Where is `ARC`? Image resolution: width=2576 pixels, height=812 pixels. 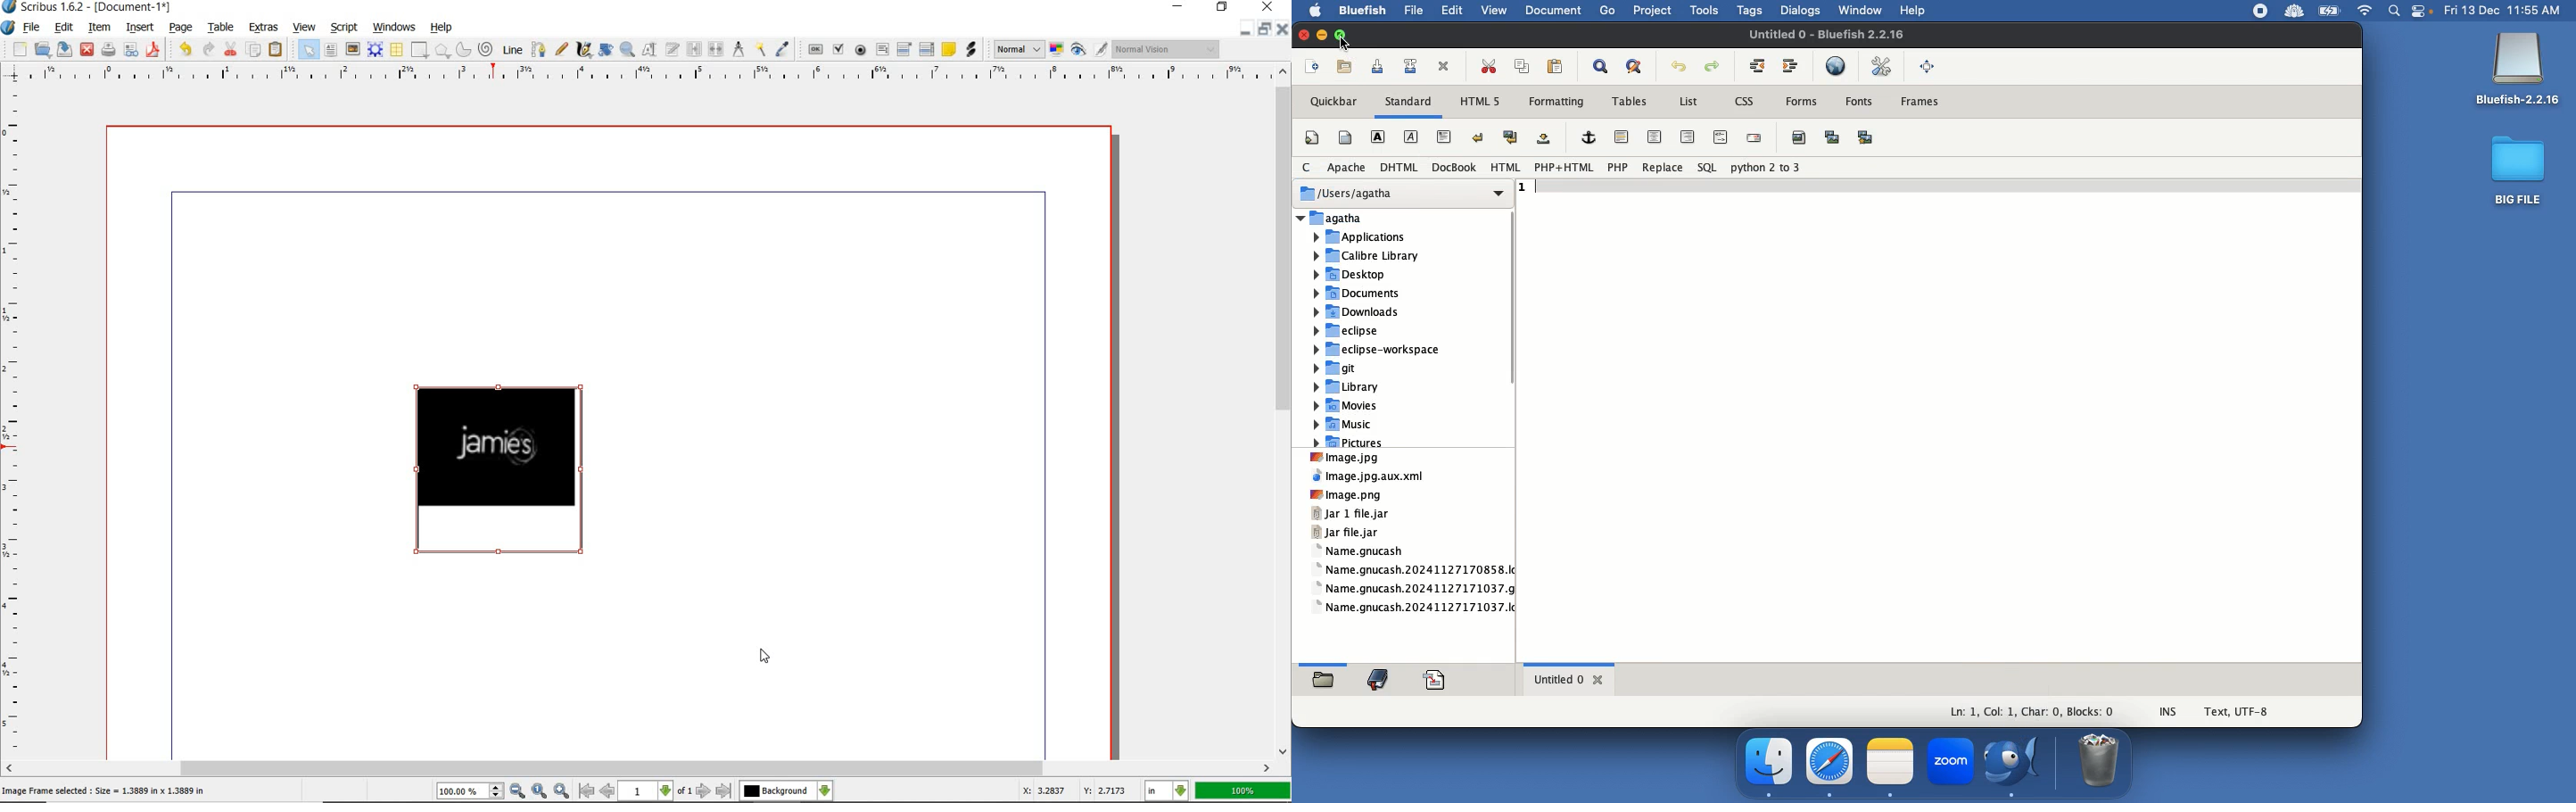
ARC is located at coordinates (463, 50).